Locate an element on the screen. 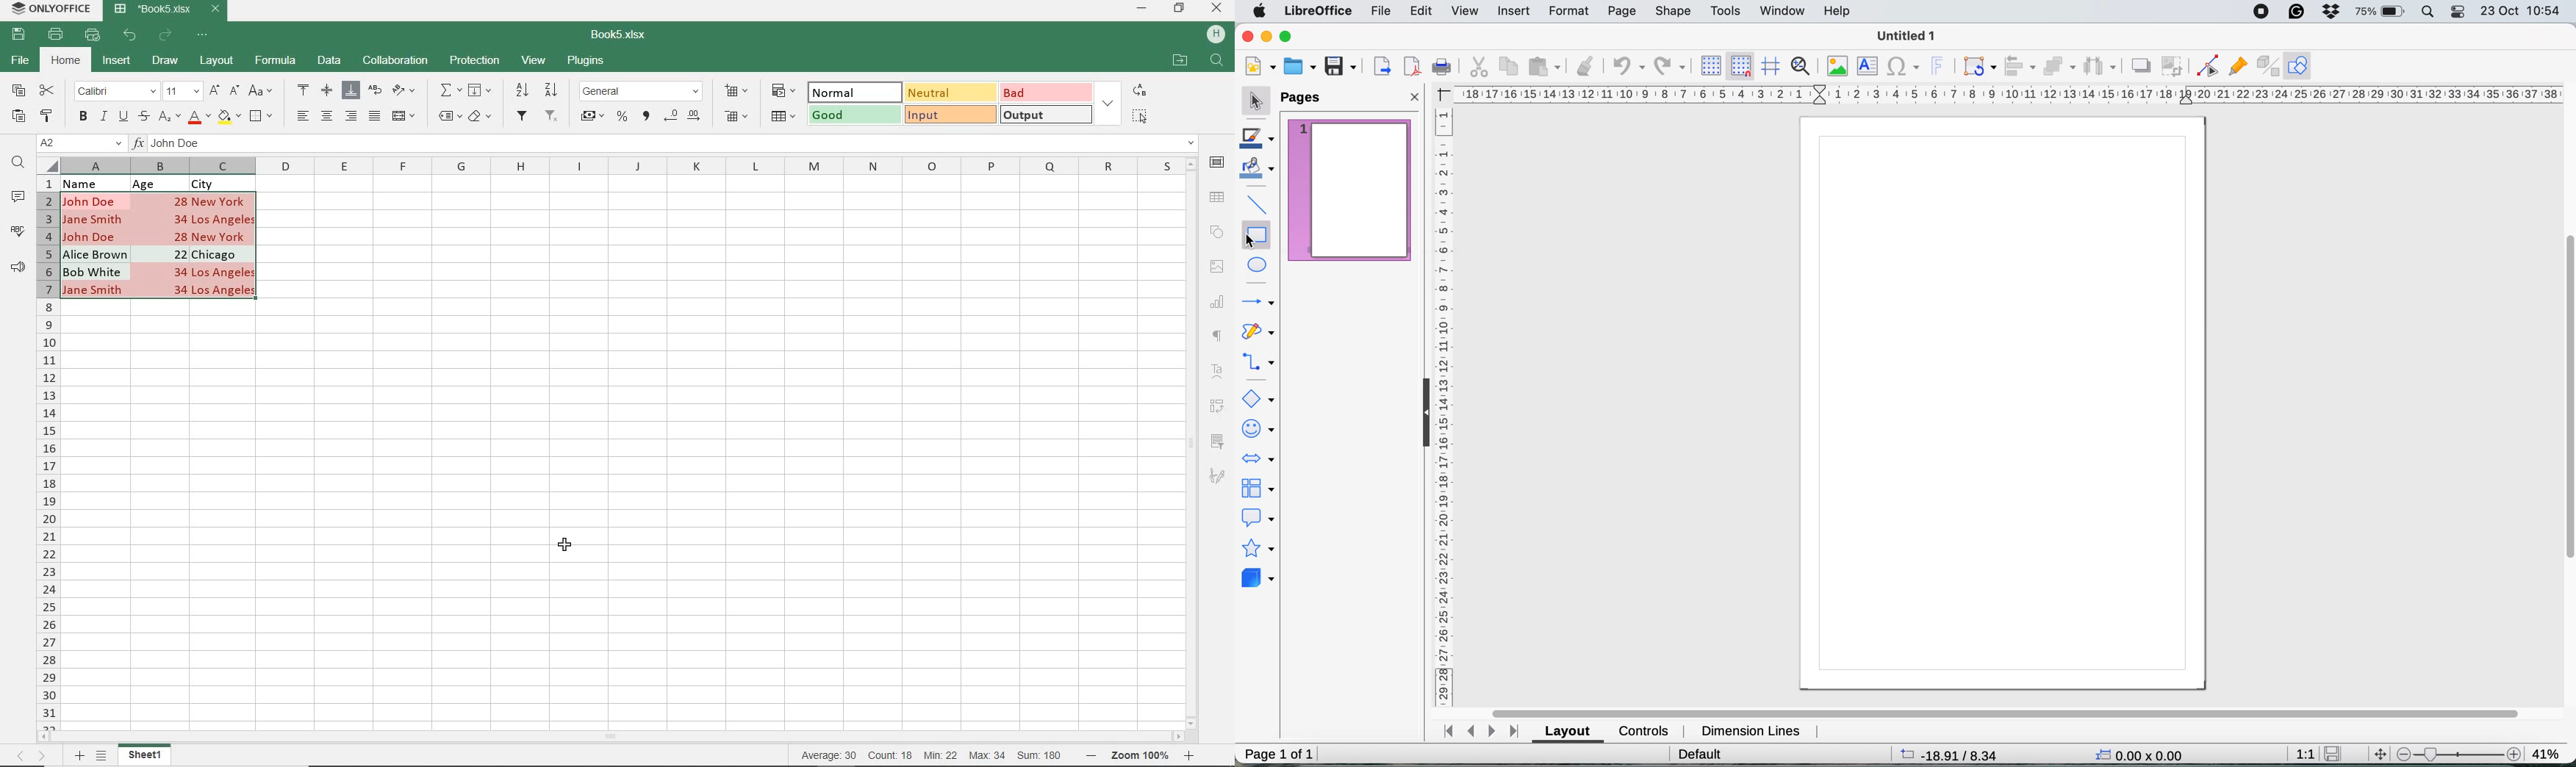 This screenshot has width=2576, height=784. FILE is located at coordinates (18, 61).